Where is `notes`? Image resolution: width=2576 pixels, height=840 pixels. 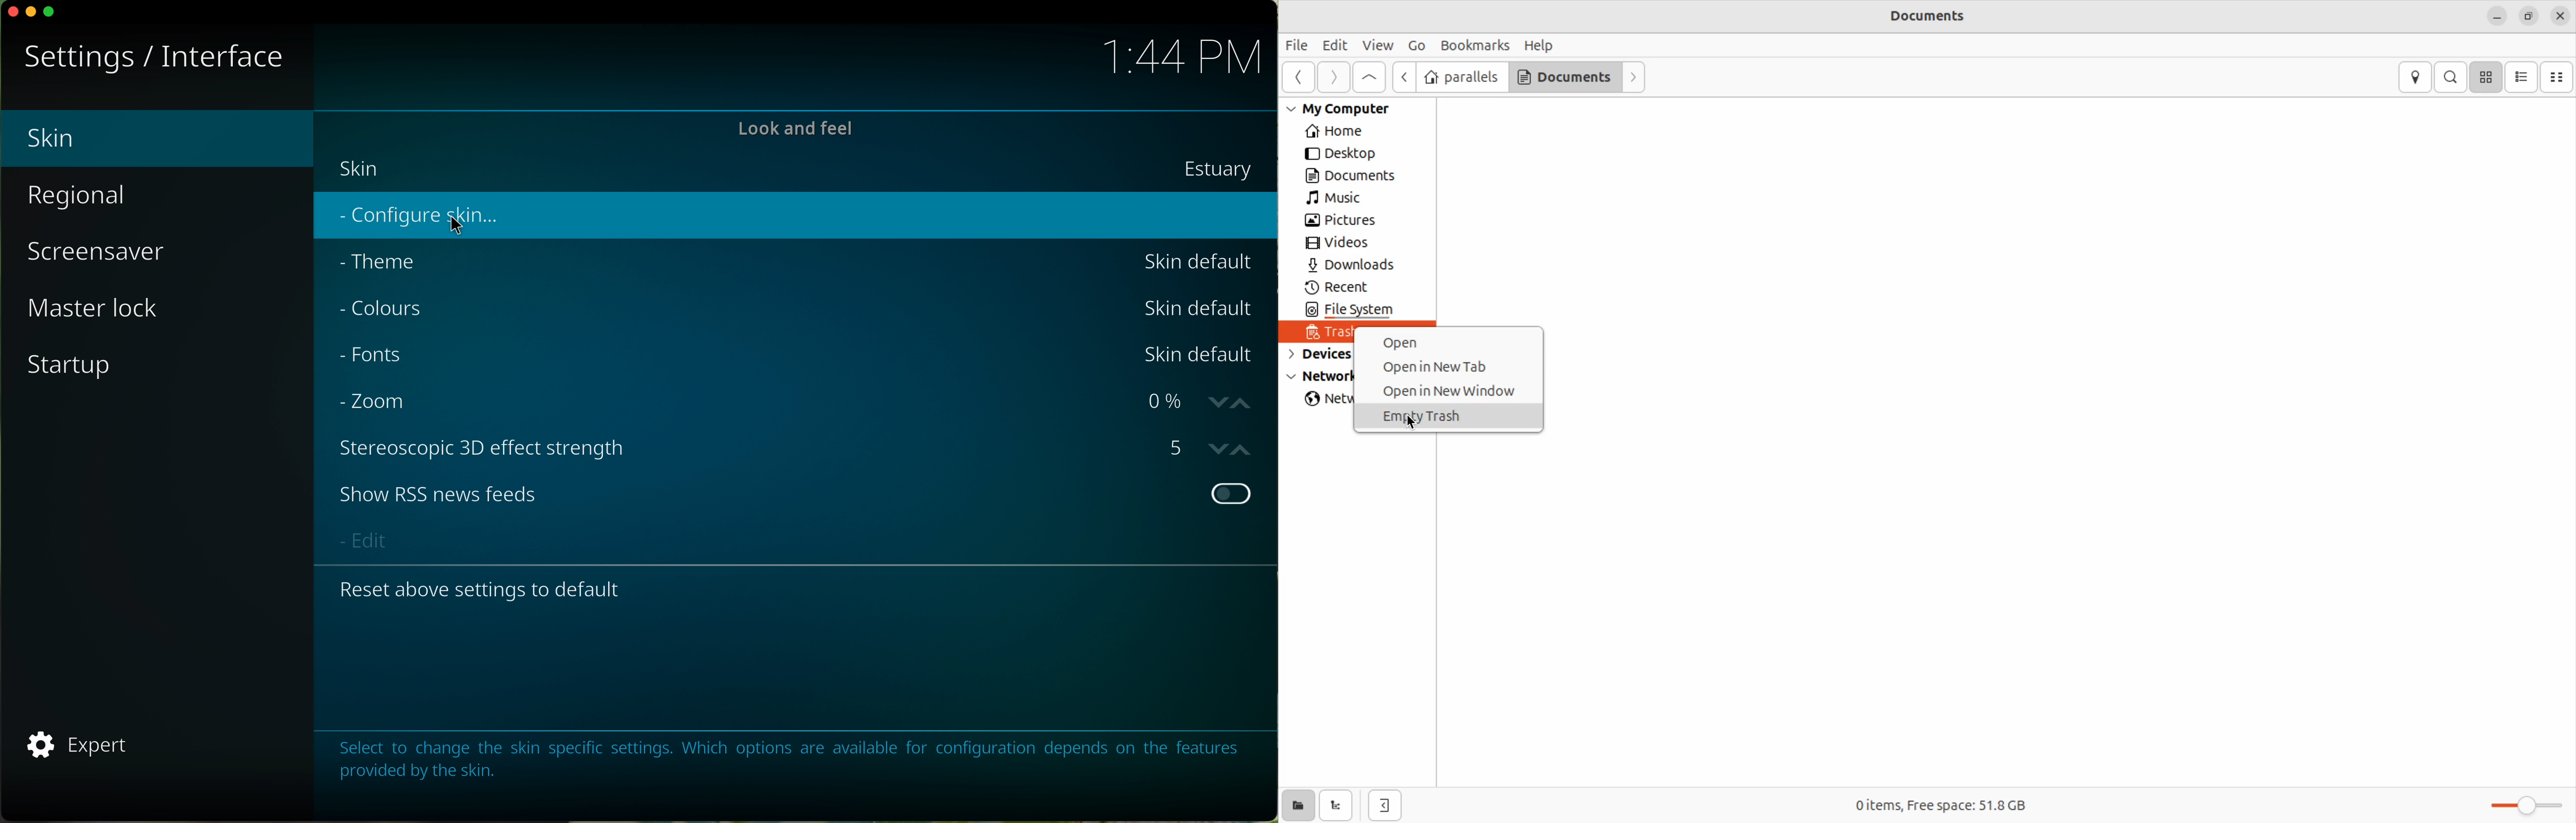 notes is located at coordinates (787, 758).